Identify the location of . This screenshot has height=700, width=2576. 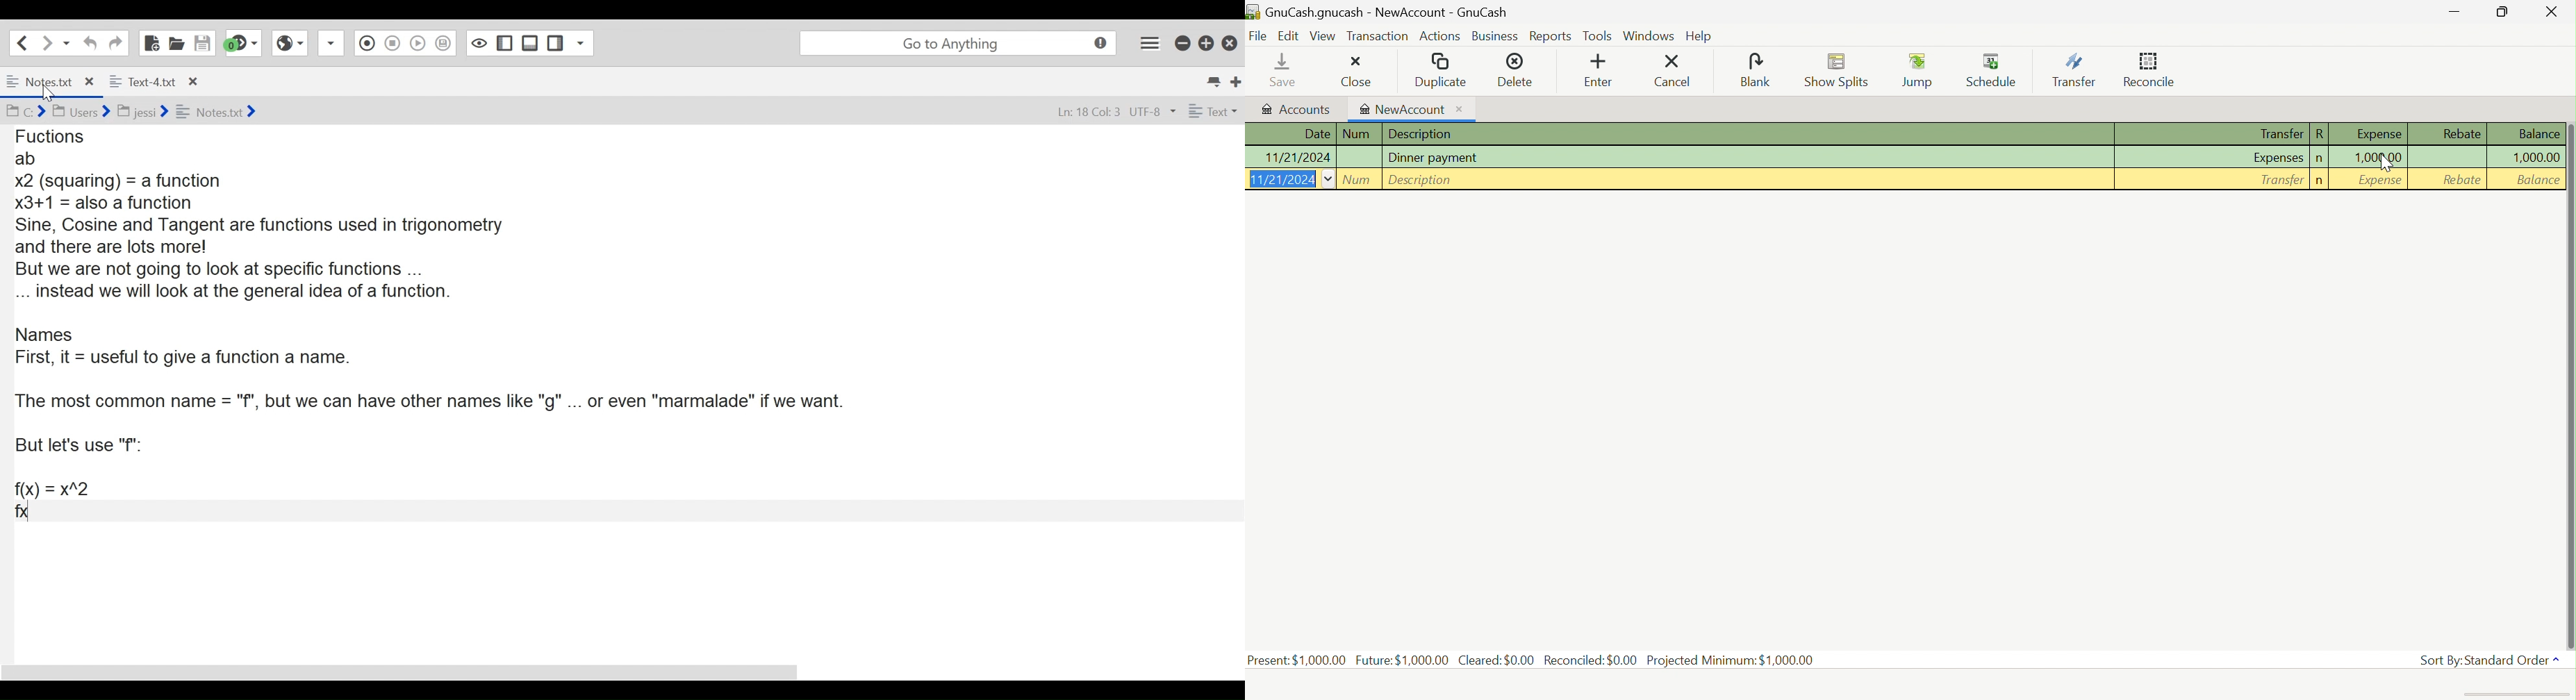
(2322, 179).